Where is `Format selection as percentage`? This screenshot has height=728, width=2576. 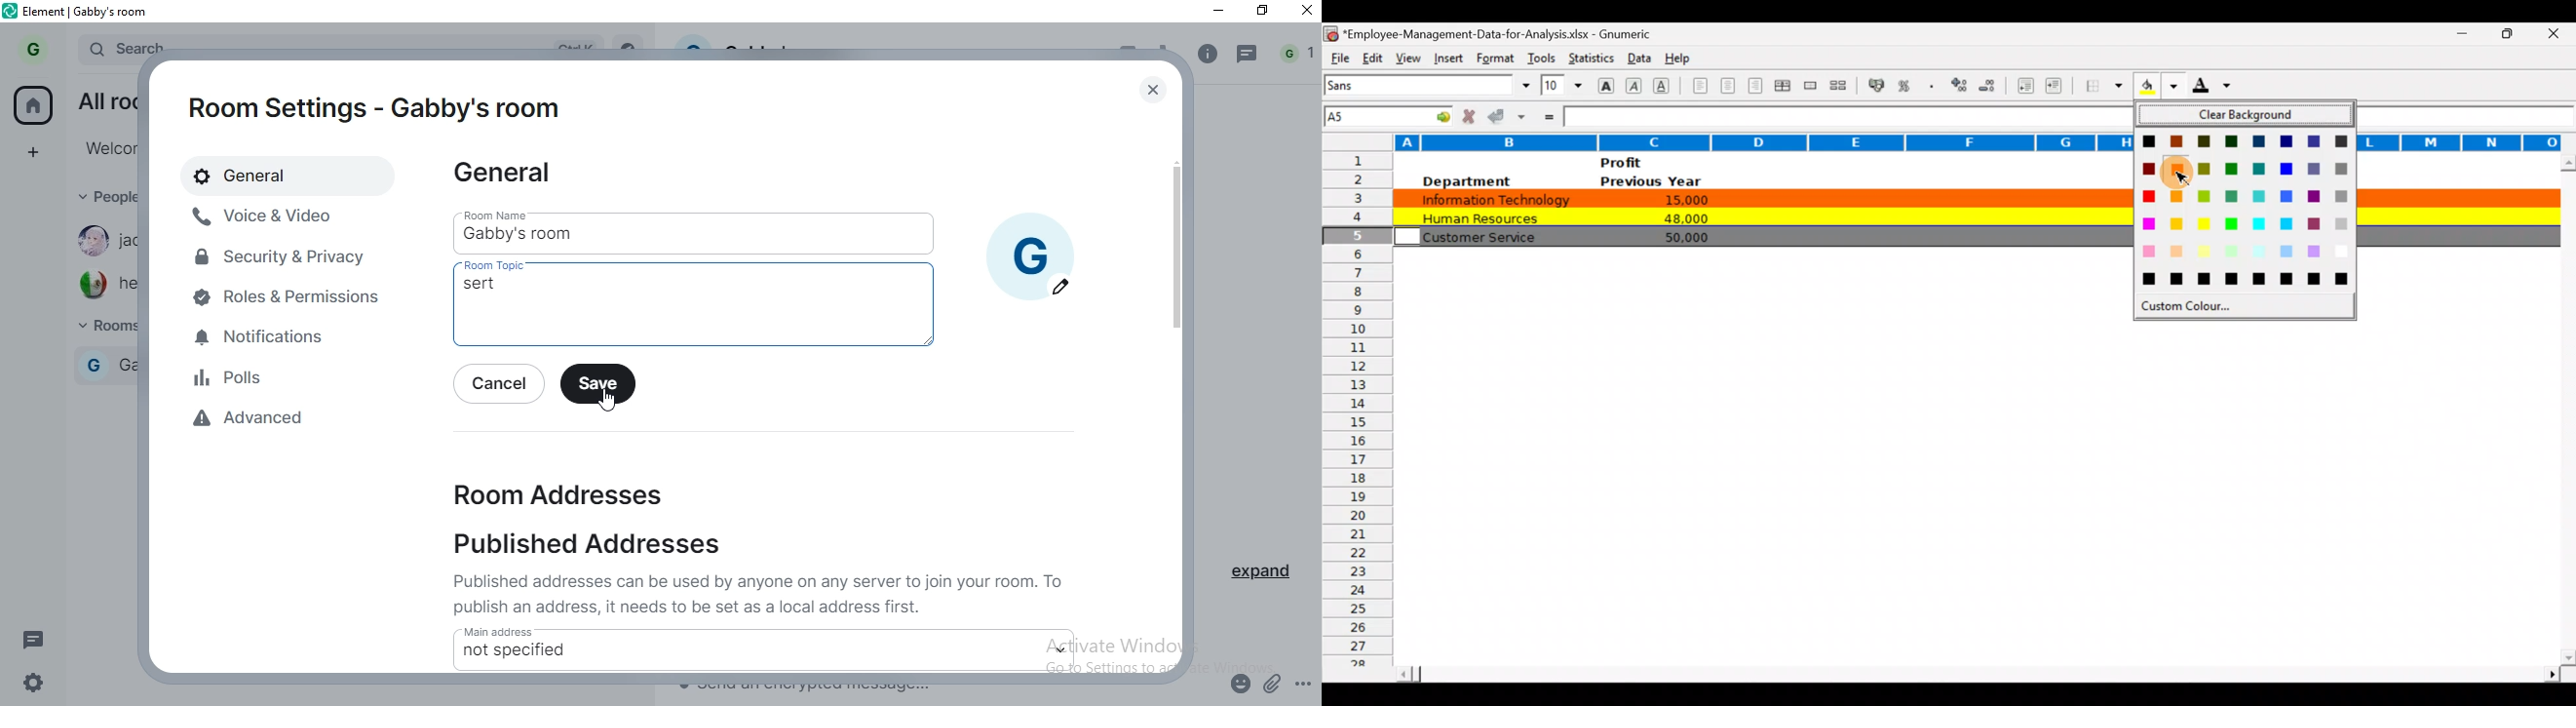
Format selection as percentage is located at coordinates (1908, 86).